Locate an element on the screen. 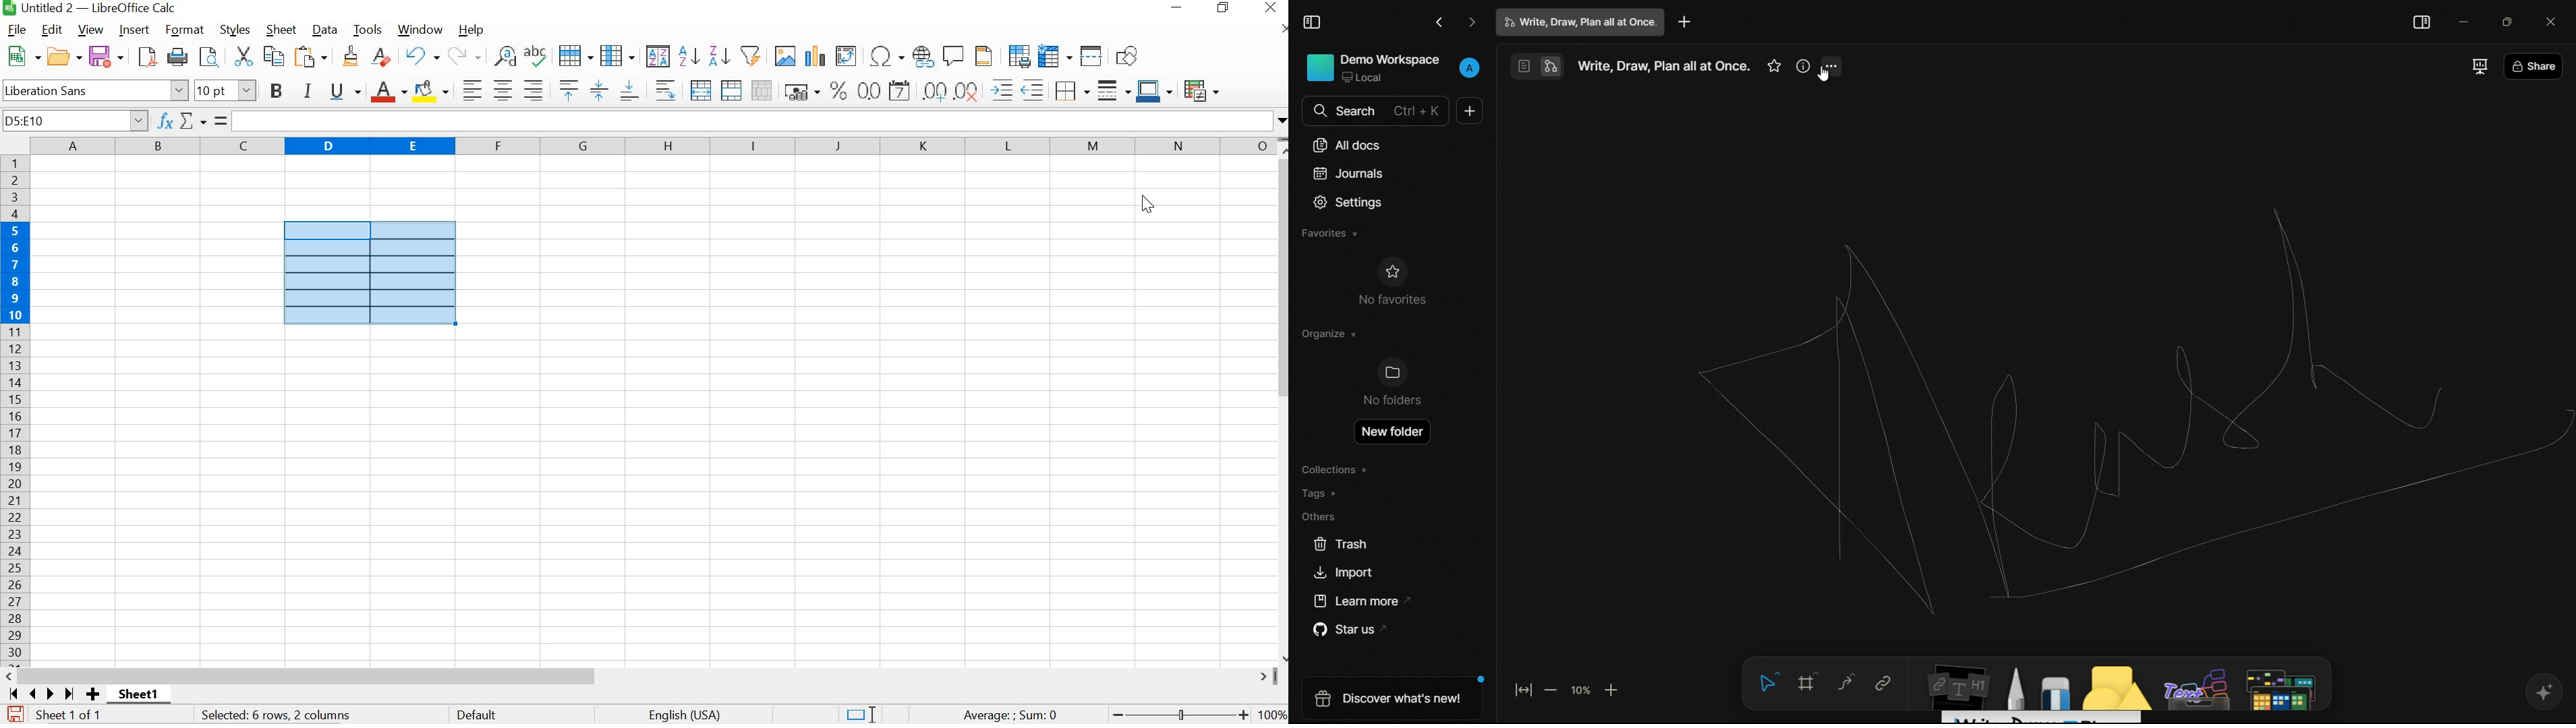  selection mode is located at coordinates (860, 714).